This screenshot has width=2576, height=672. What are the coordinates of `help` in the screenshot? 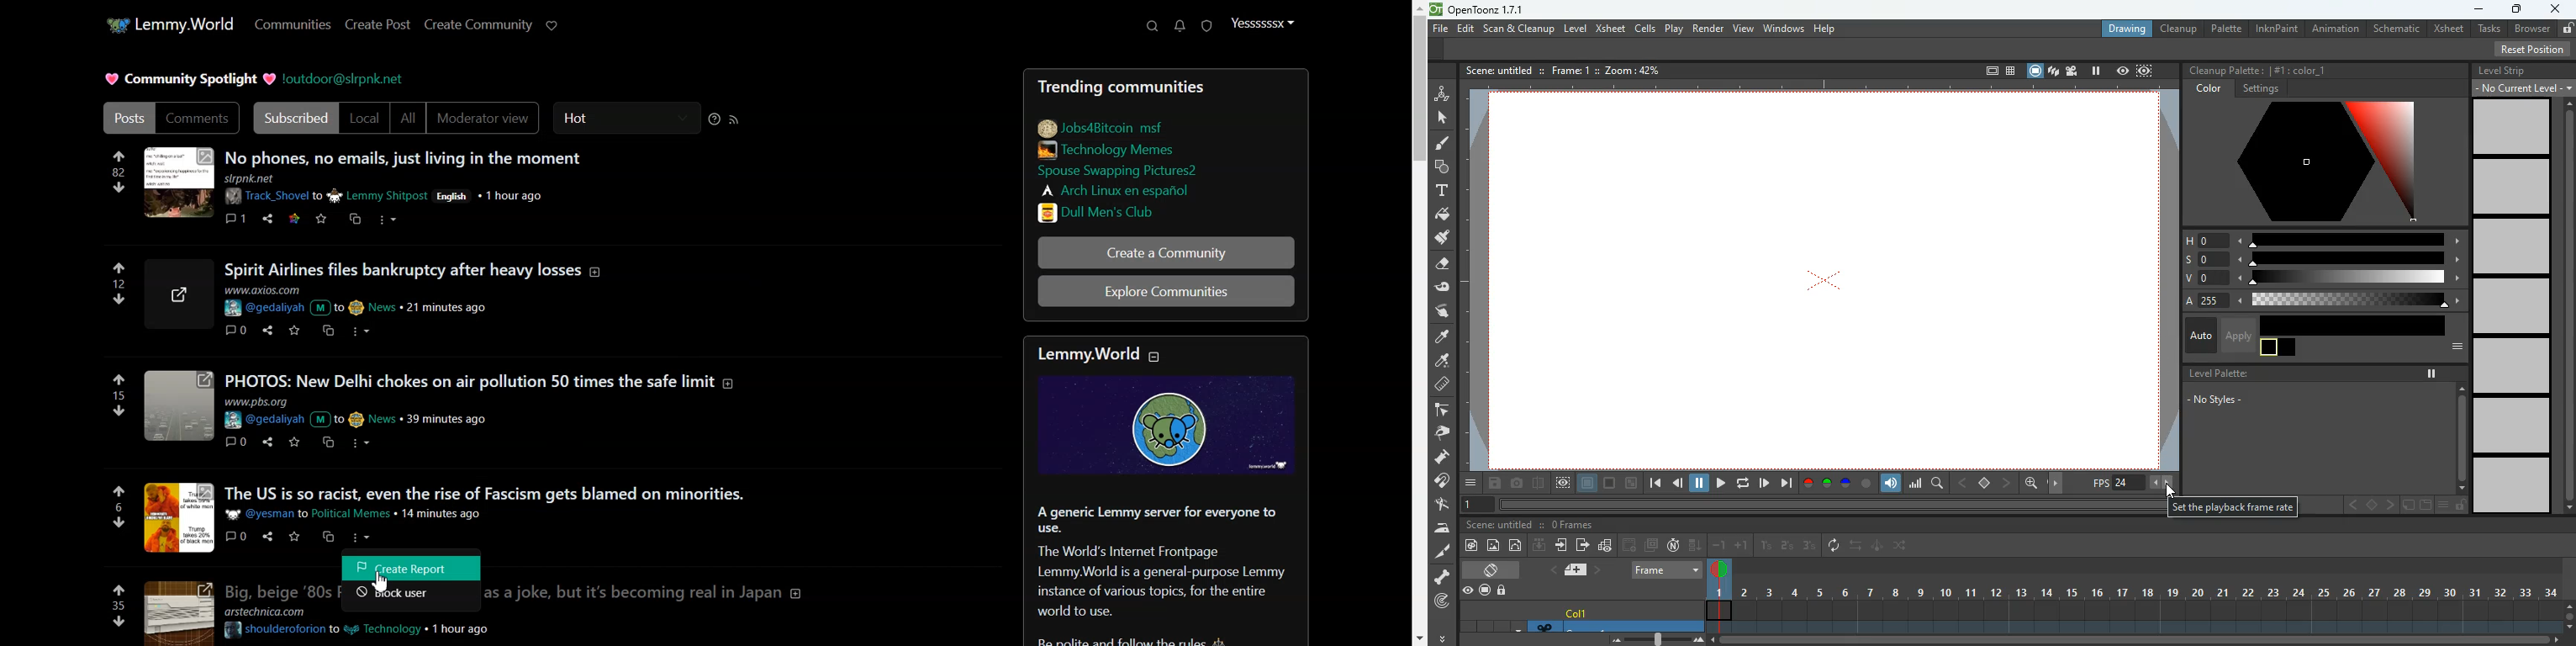 It's located at (1828, 29).